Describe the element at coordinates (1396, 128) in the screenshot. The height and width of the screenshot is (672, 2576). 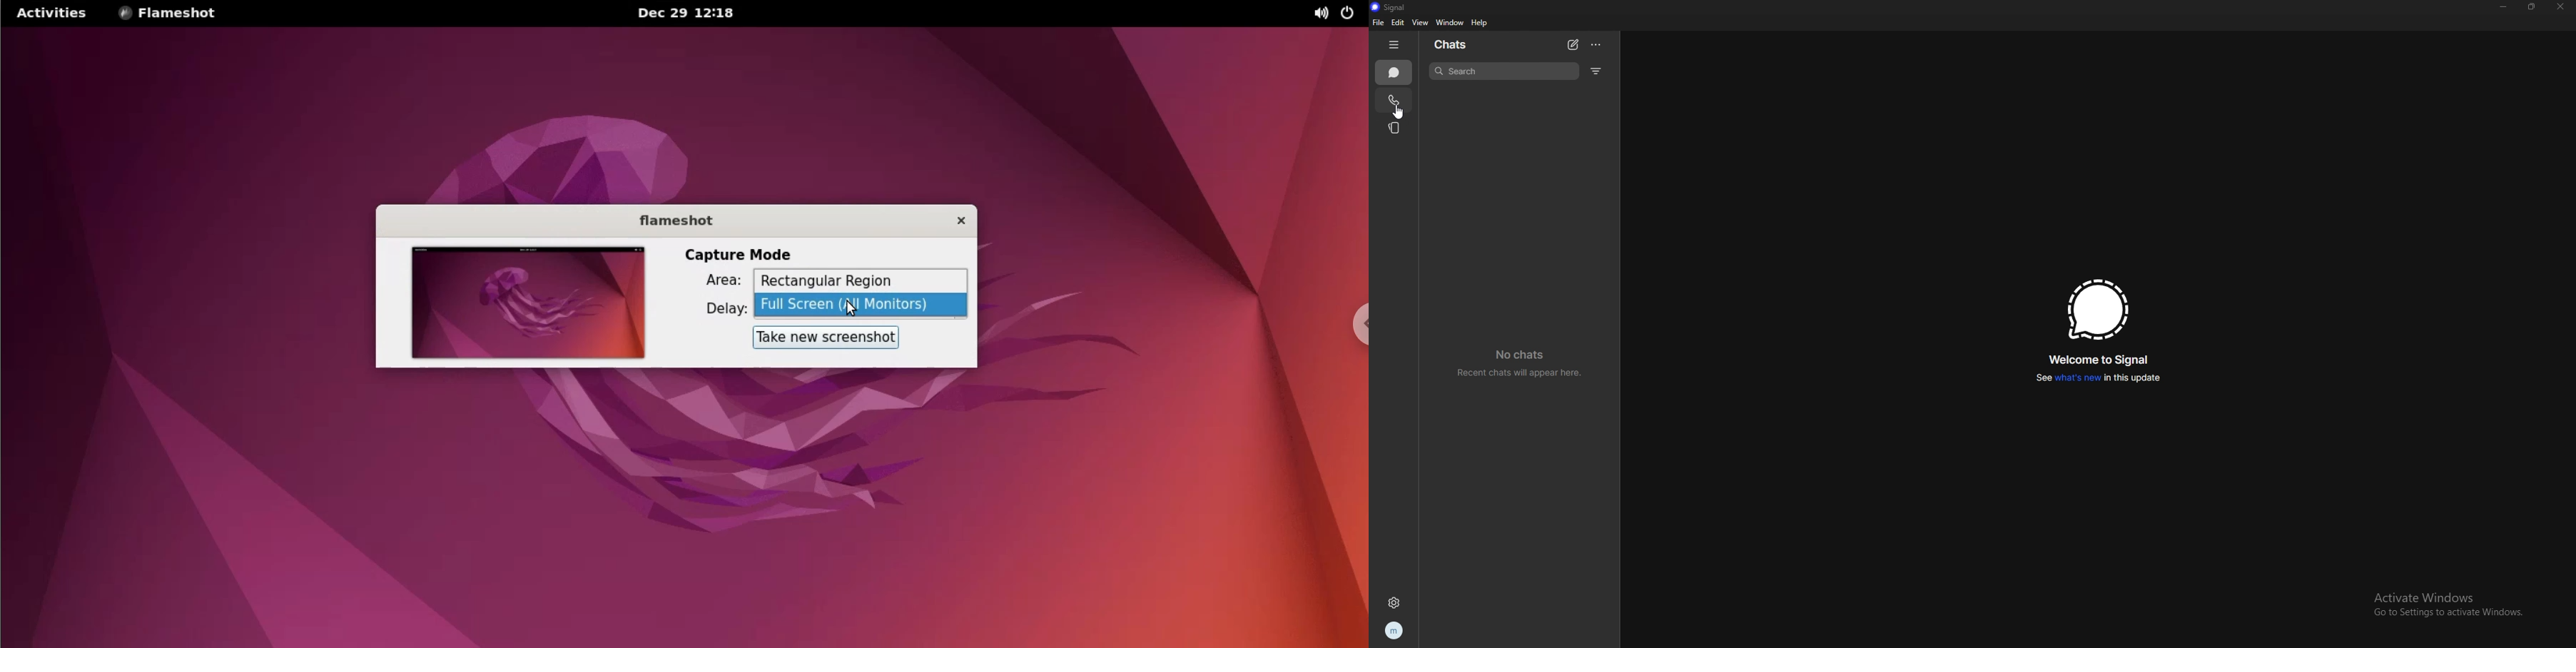
I see `stories` at that location.